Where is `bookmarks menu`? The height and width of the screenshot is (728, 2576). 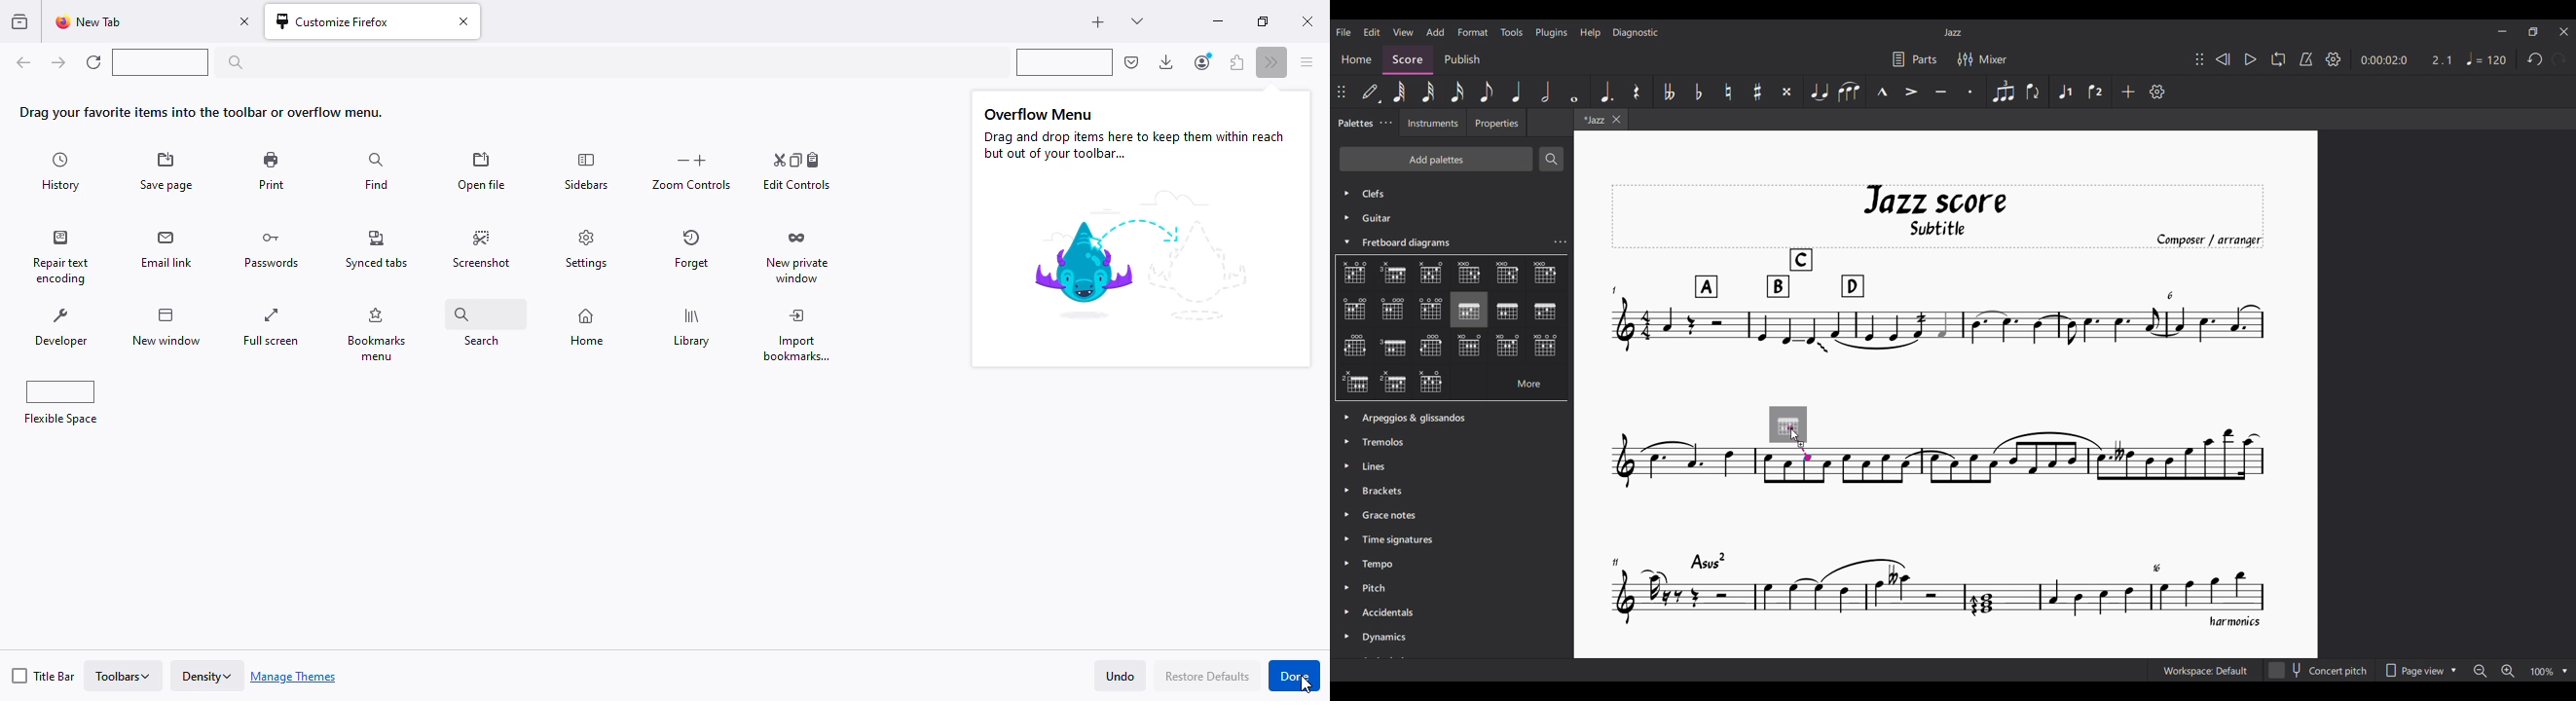
bookmarks menu is located at coordinates (377, 333).